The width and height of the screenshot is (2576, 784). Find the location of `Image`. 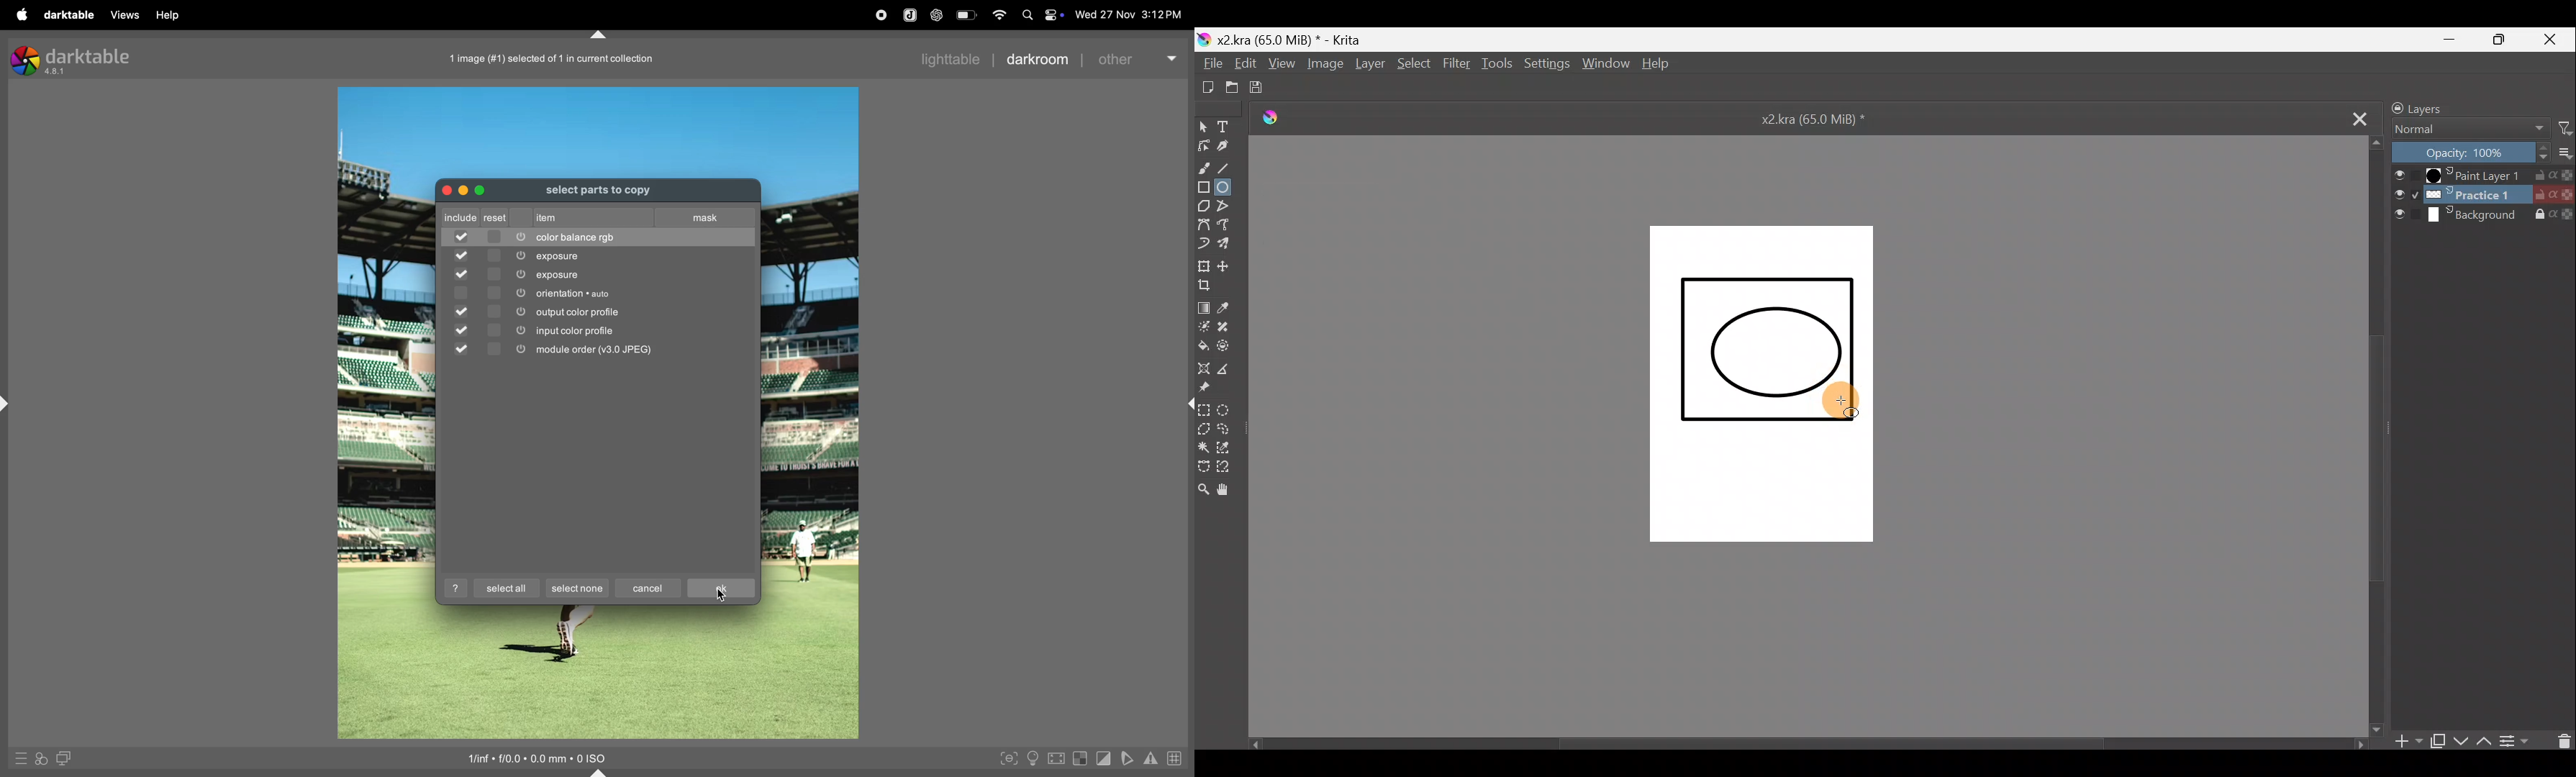

Image is located at coordinates (1326, 65).